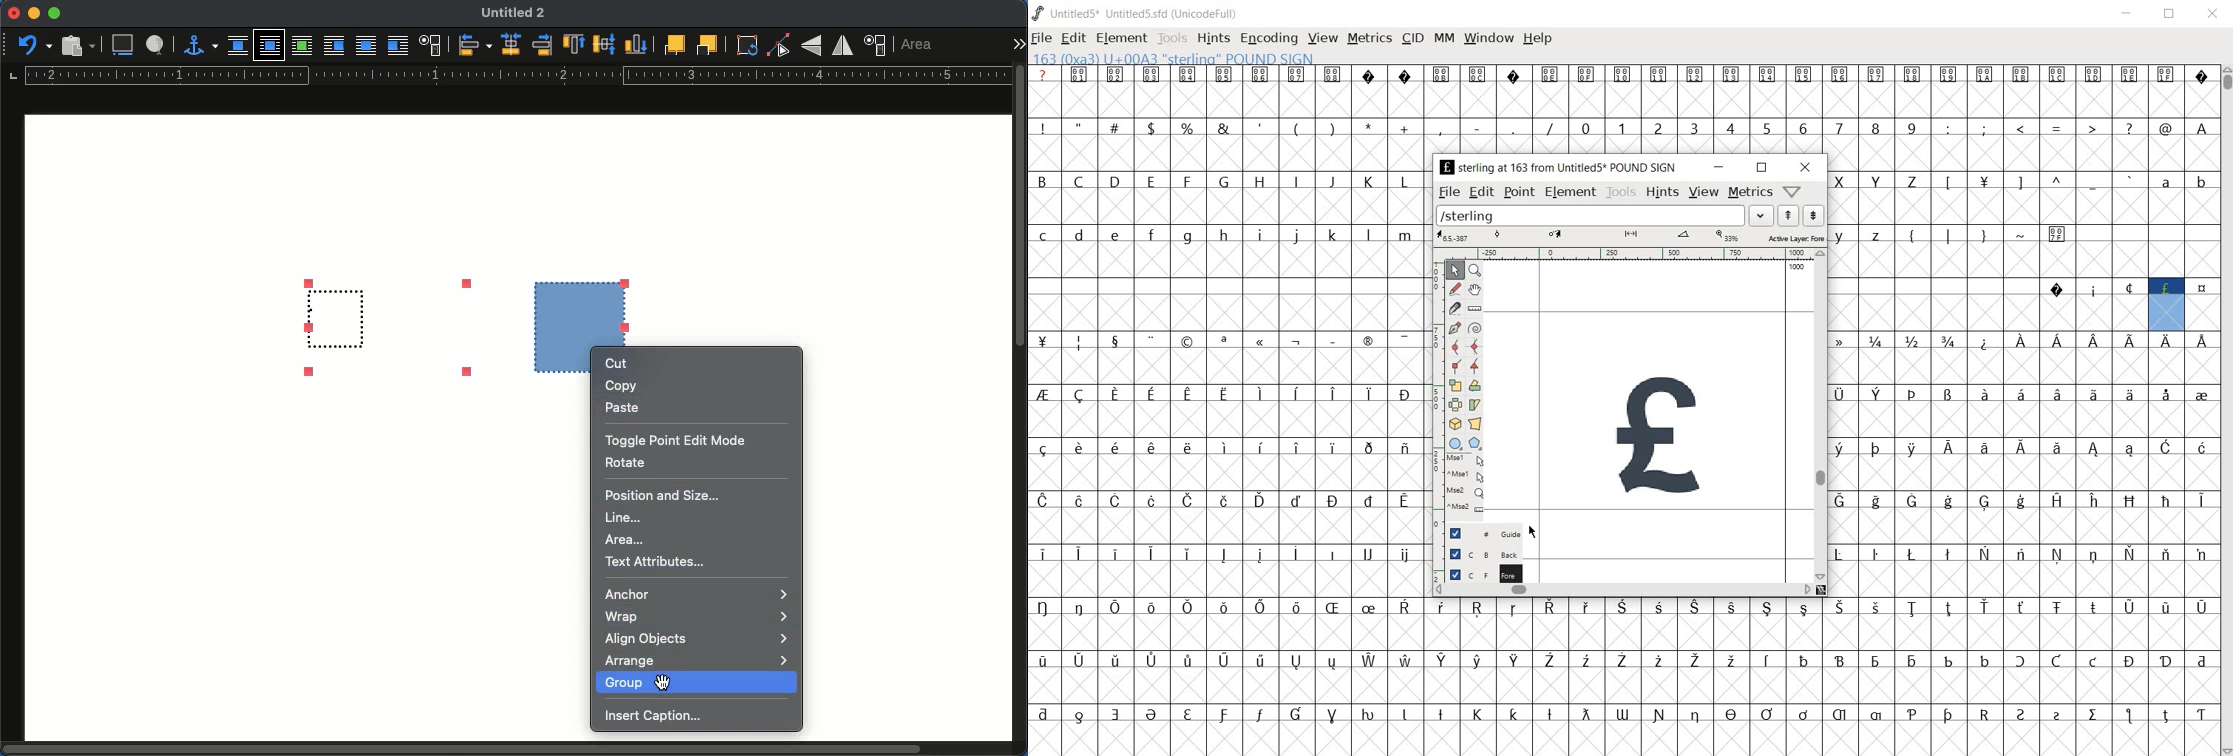  Describe the element at coordinates (1876, 554) in the screenshot. I see `Symbol` at that location.